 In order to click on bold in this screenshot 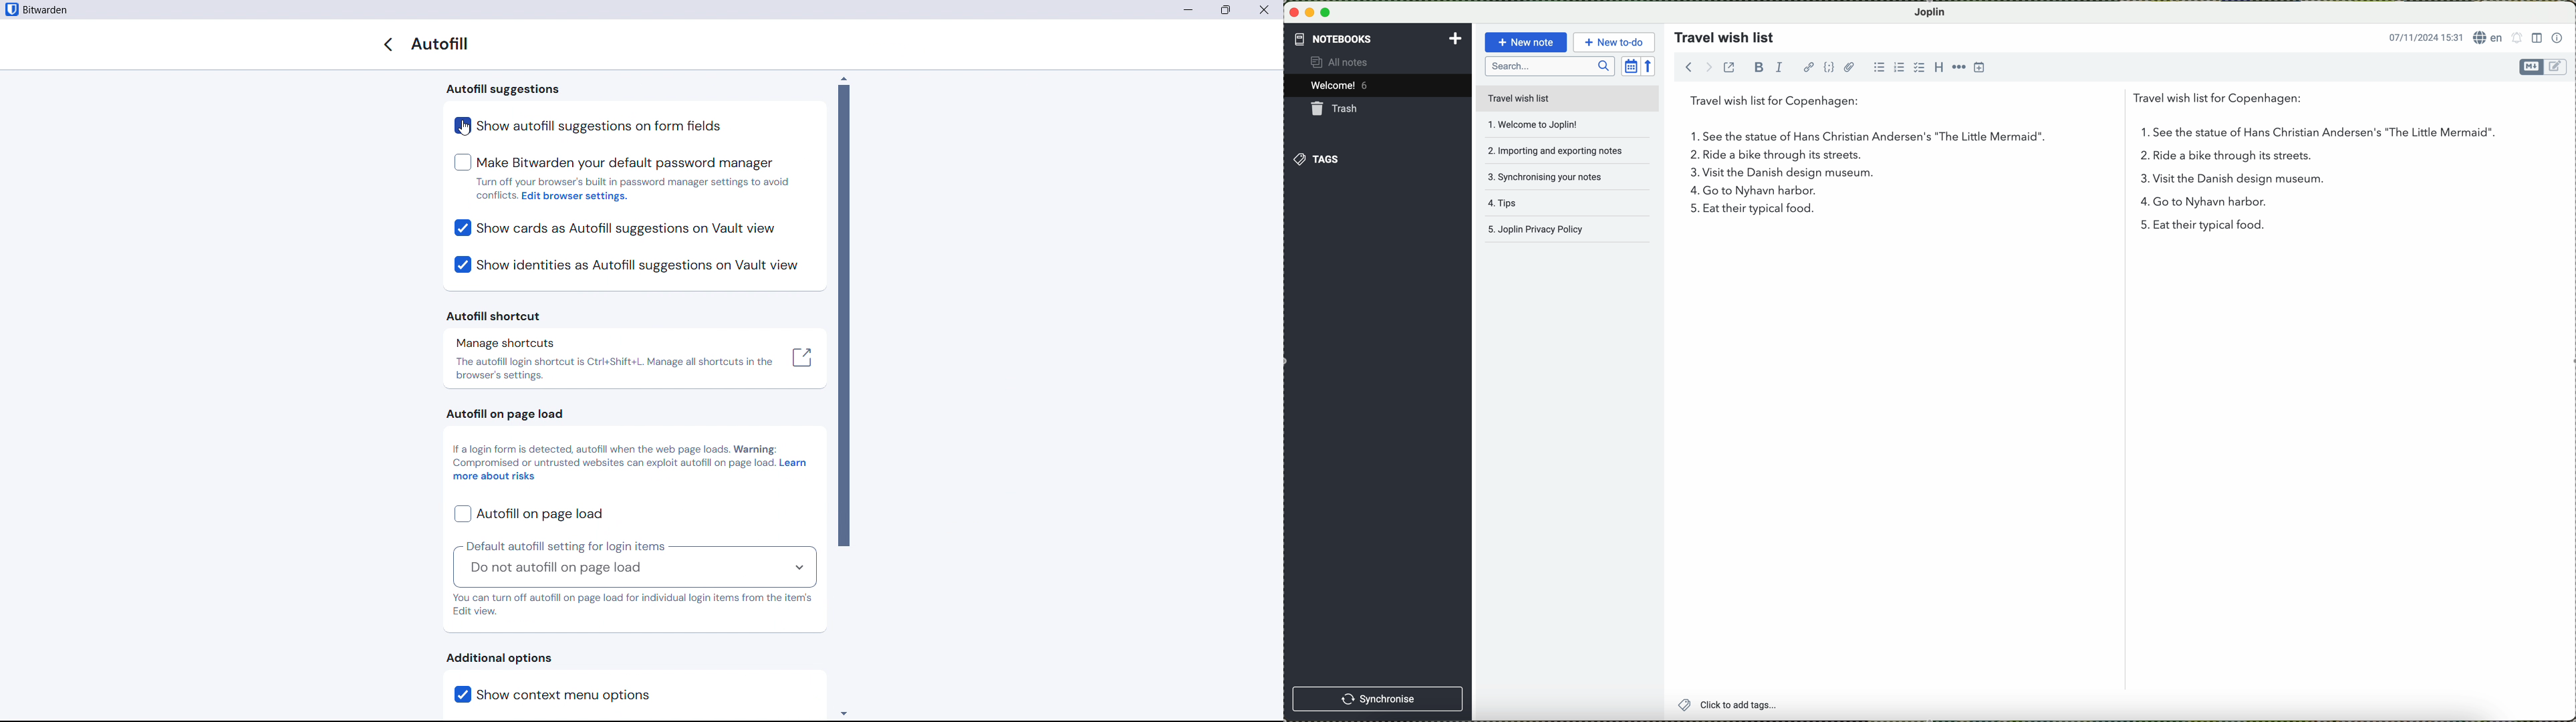, I will do `click(1759, 67)`.